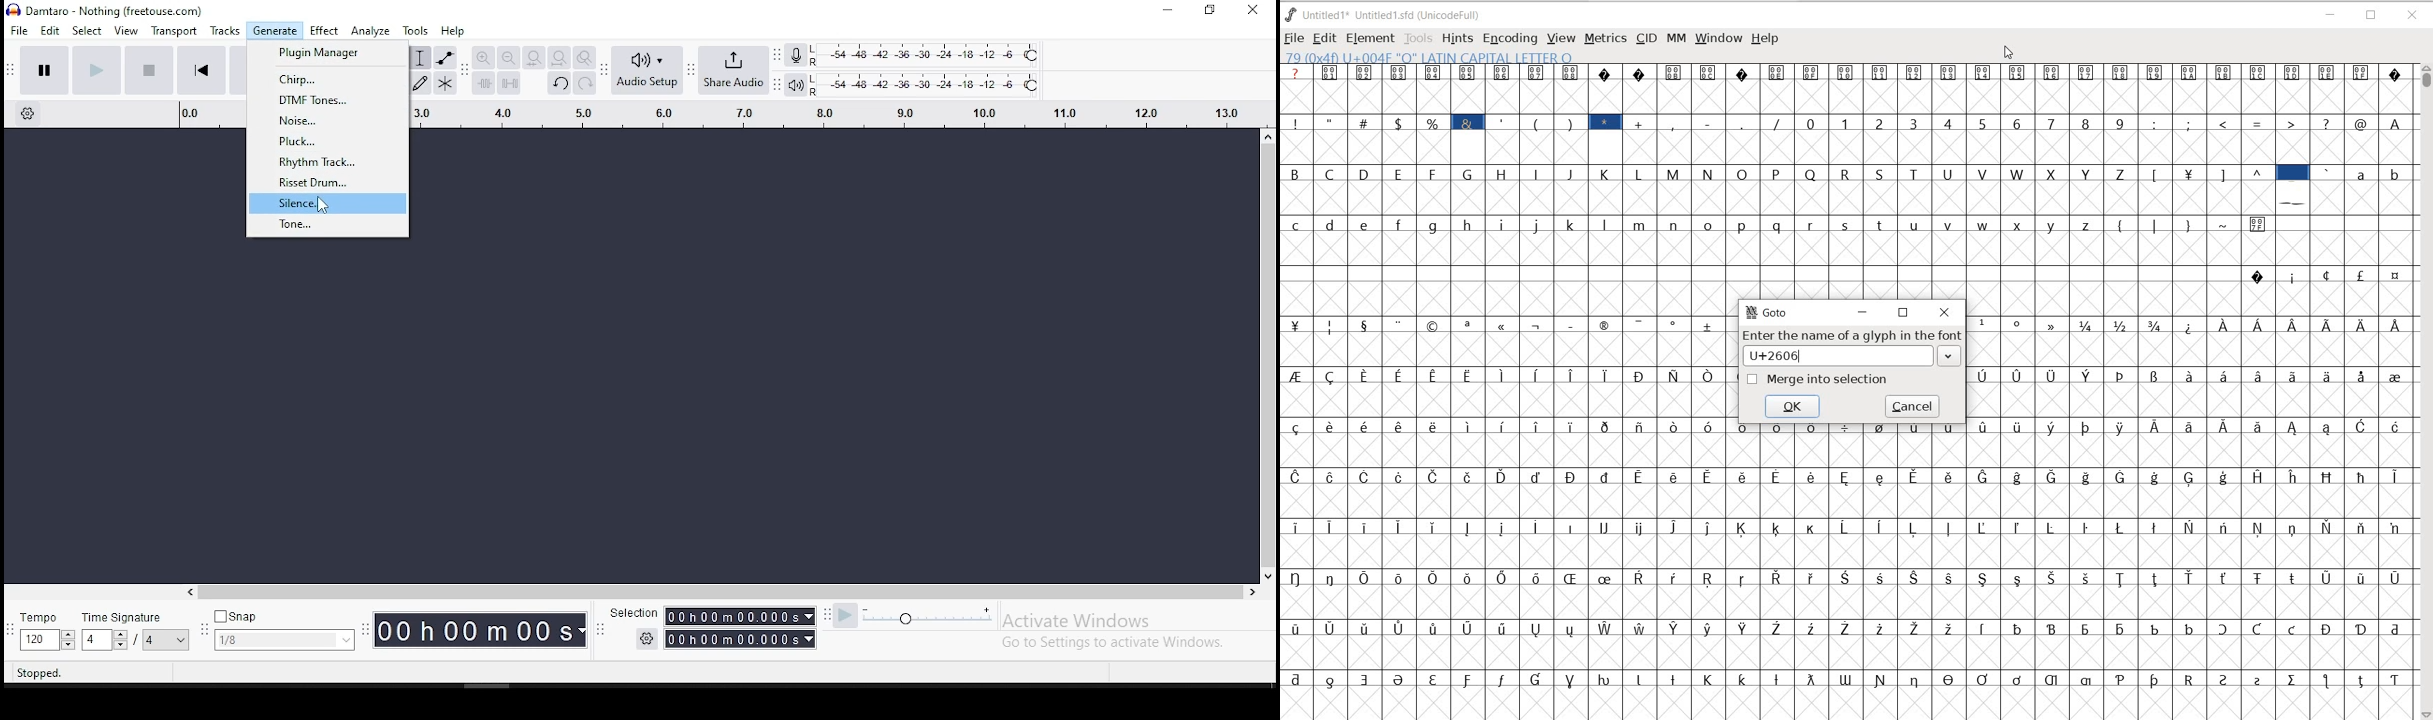  I want to click on Untitled 1* Untitled 1.sfd (UnicodeFull), so click(1388, 16).